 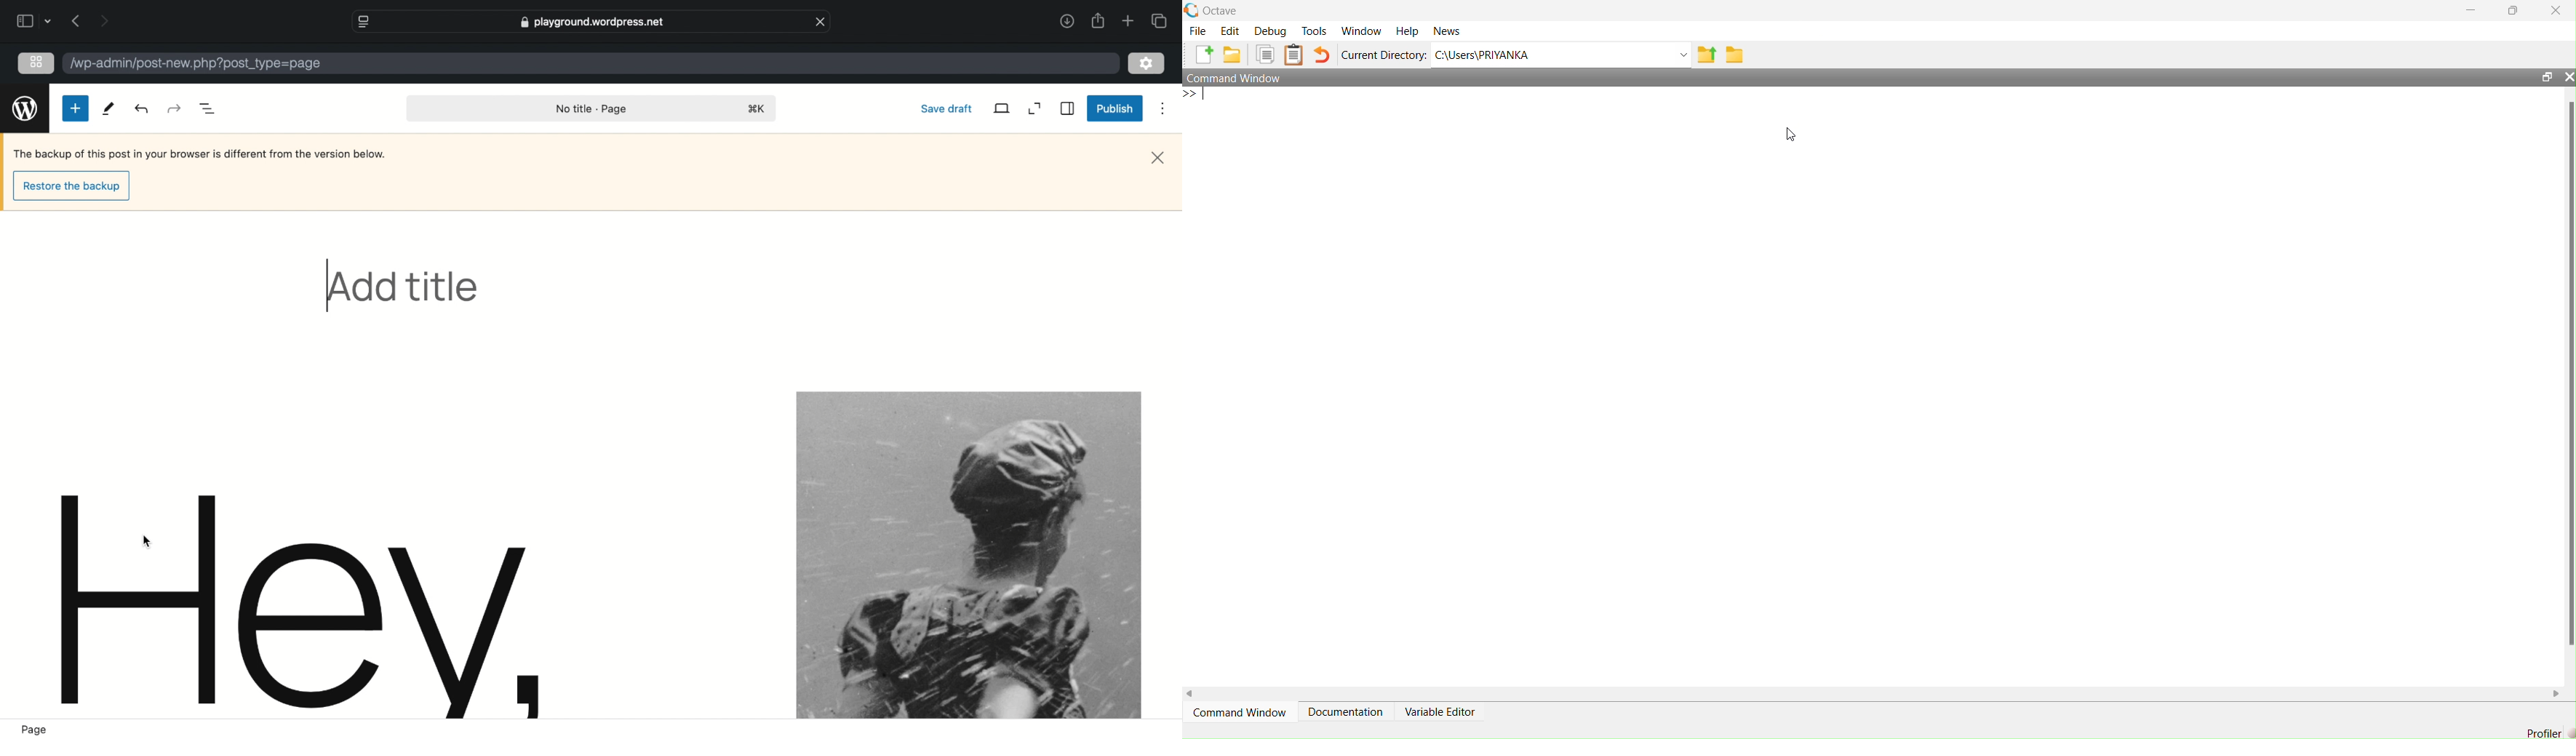 I want to click on settings, so click(x=1147, y=64).